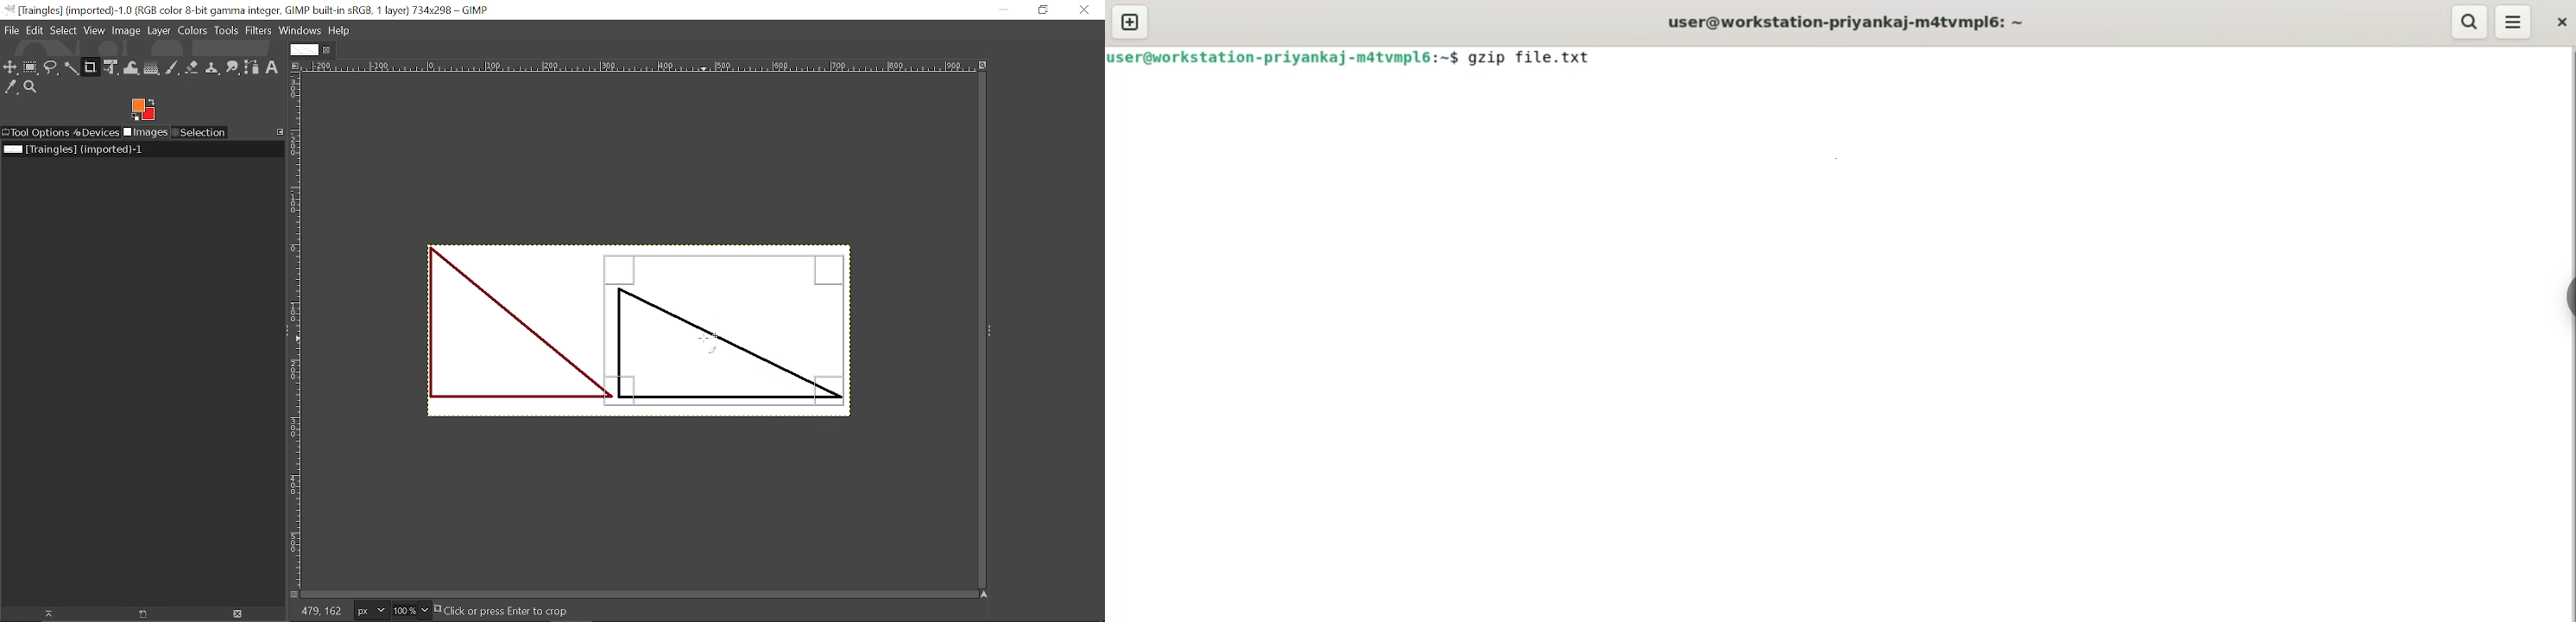 The width and height of the screenshot is (2576, 644). Describe the element at coordinates (1041, 11) in the screenshot. I see `Restore down` at that location.